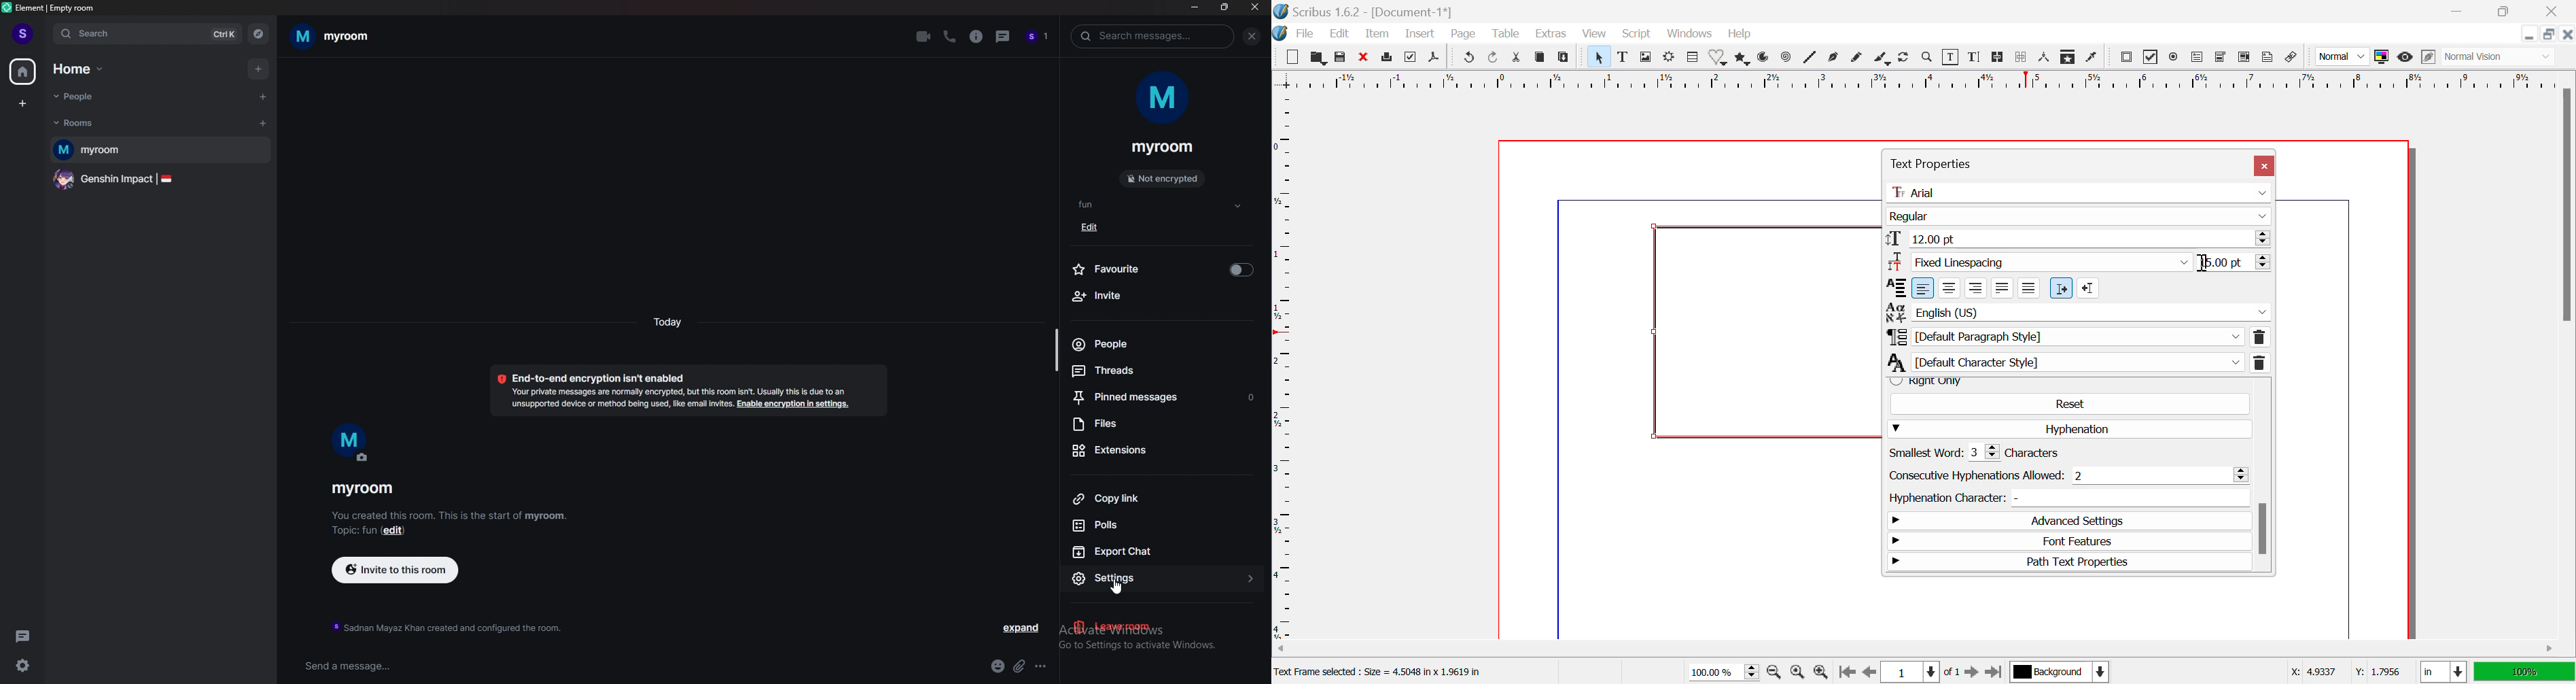 The width and height of the screenshot is (2576, 700). Describe the element at coordinates (976, 37) in the screenshot. I see `room info` at that location.